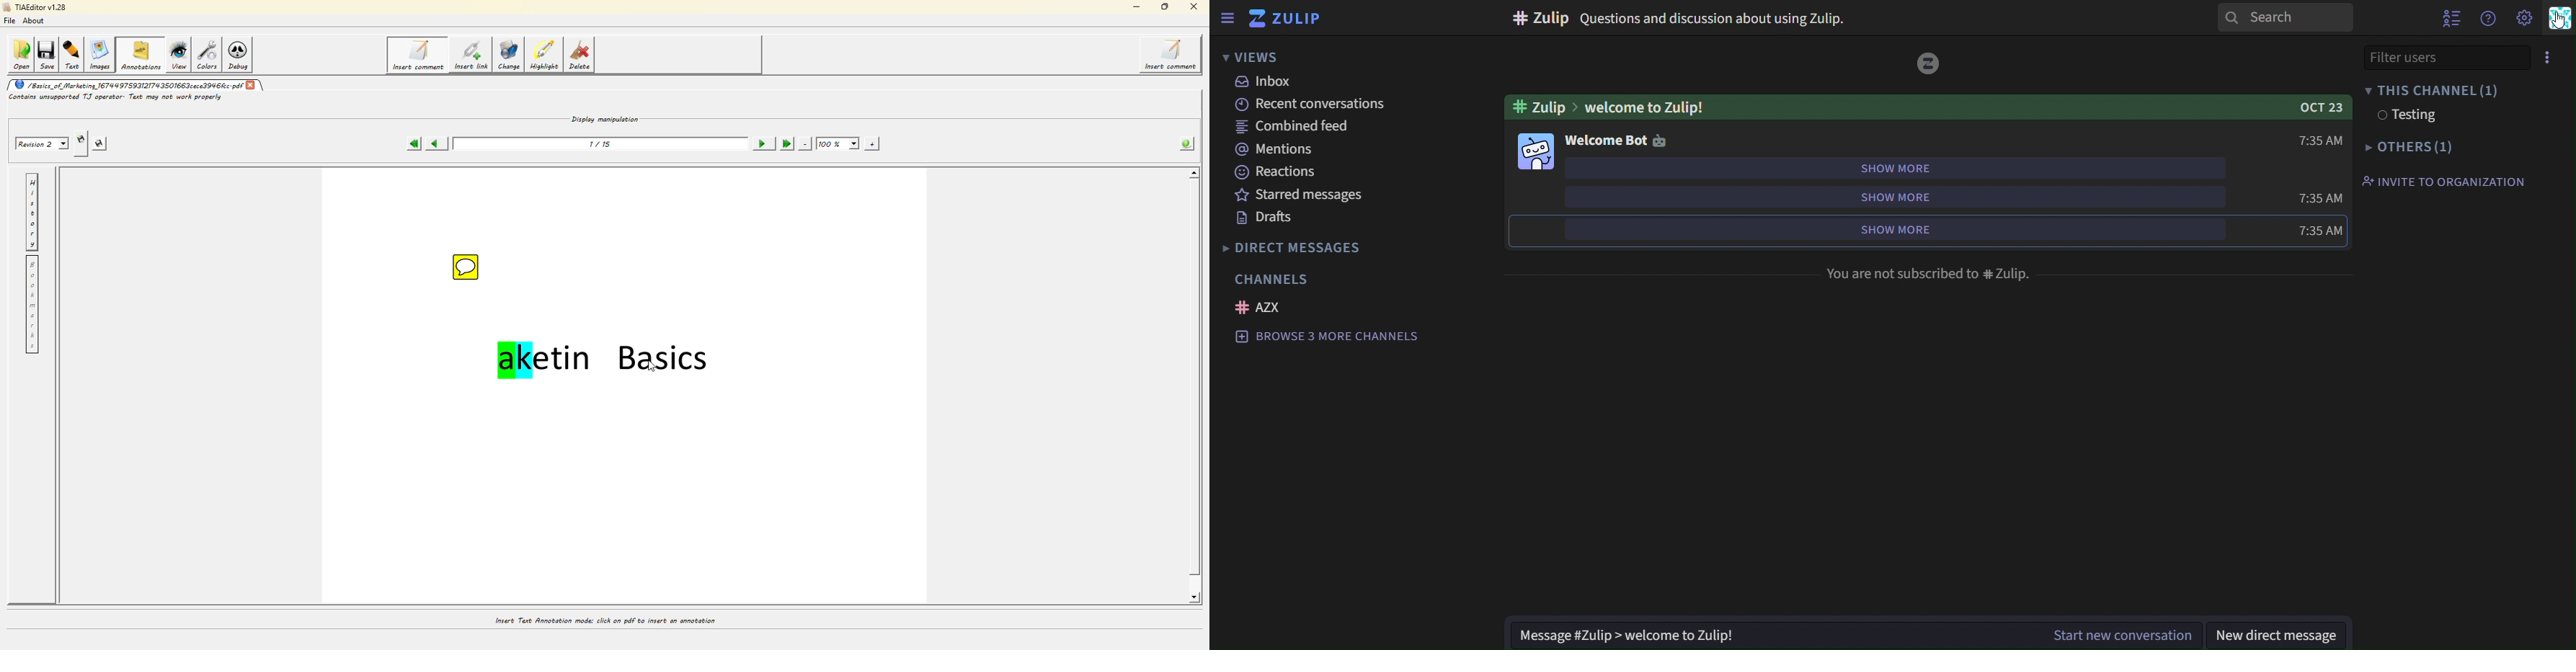 This screenshot has width=2576, height=672. What do you see at coordinates (2558, 19) in the screenshot?
I see `personal menu` at bounding box center [2558, 19].